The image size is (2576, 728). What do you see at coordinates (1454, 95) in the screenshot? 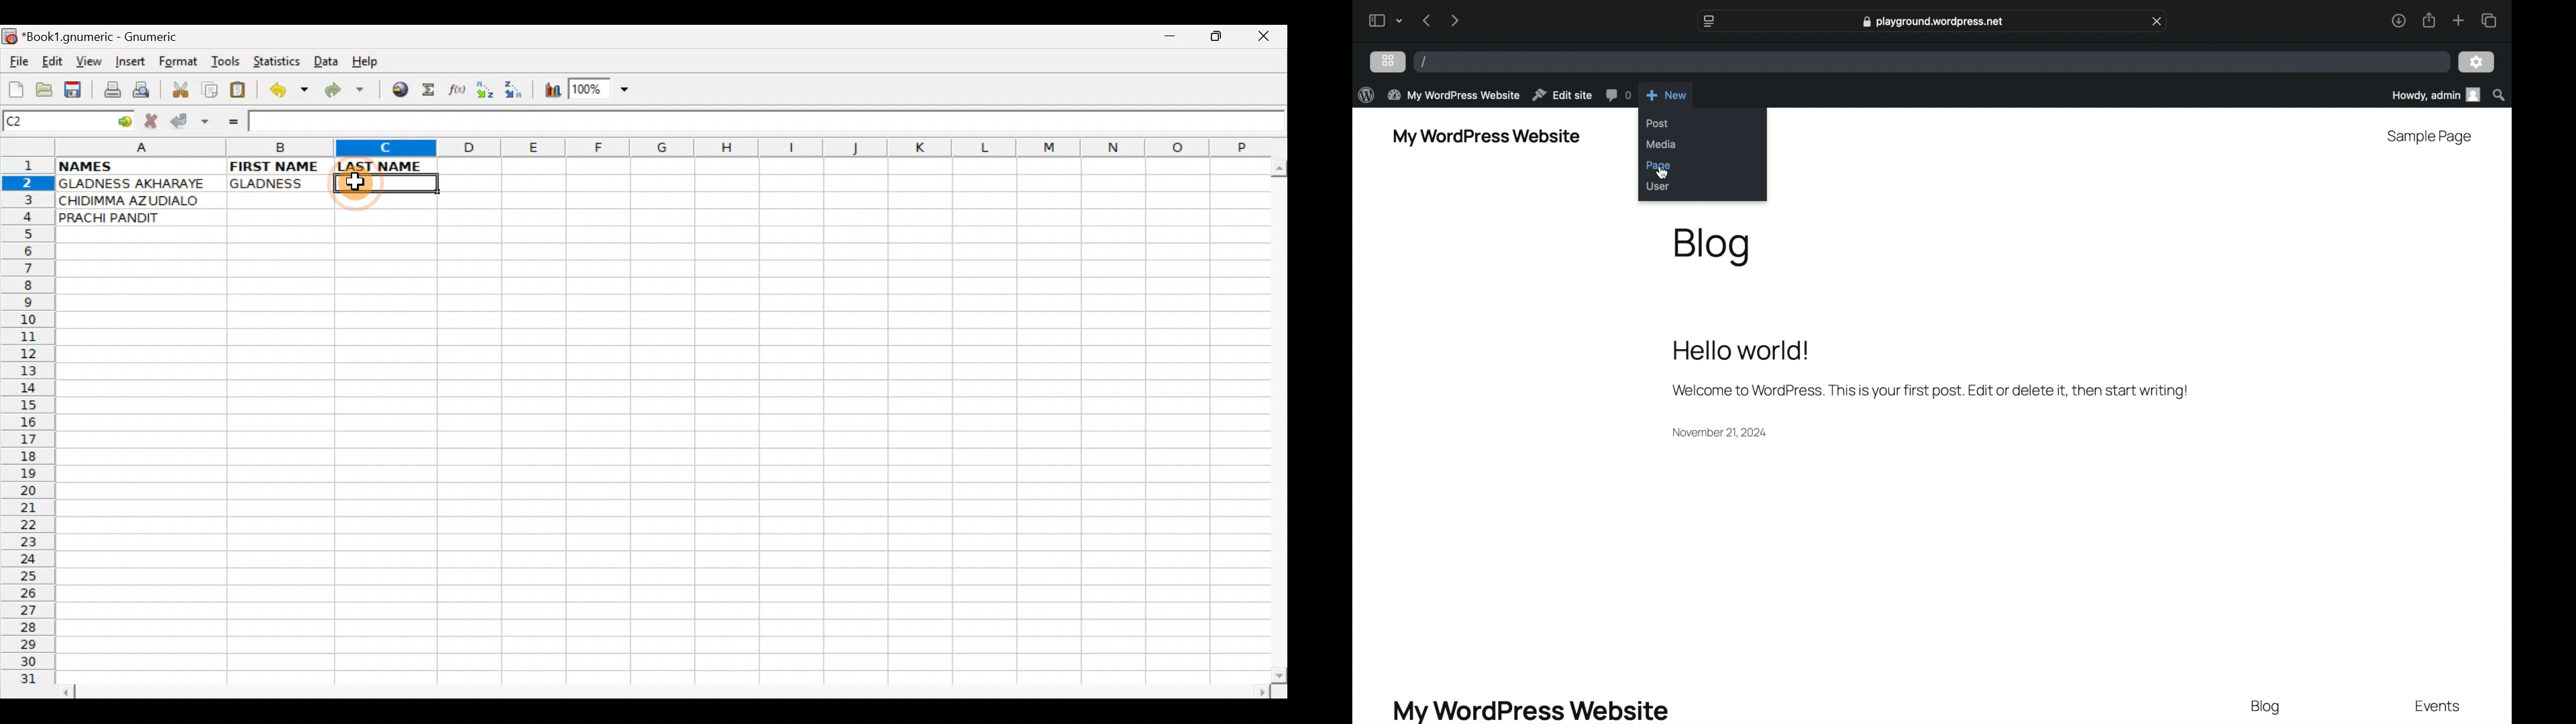
I see `my wordpress website` at bounding box center [1454, 95].